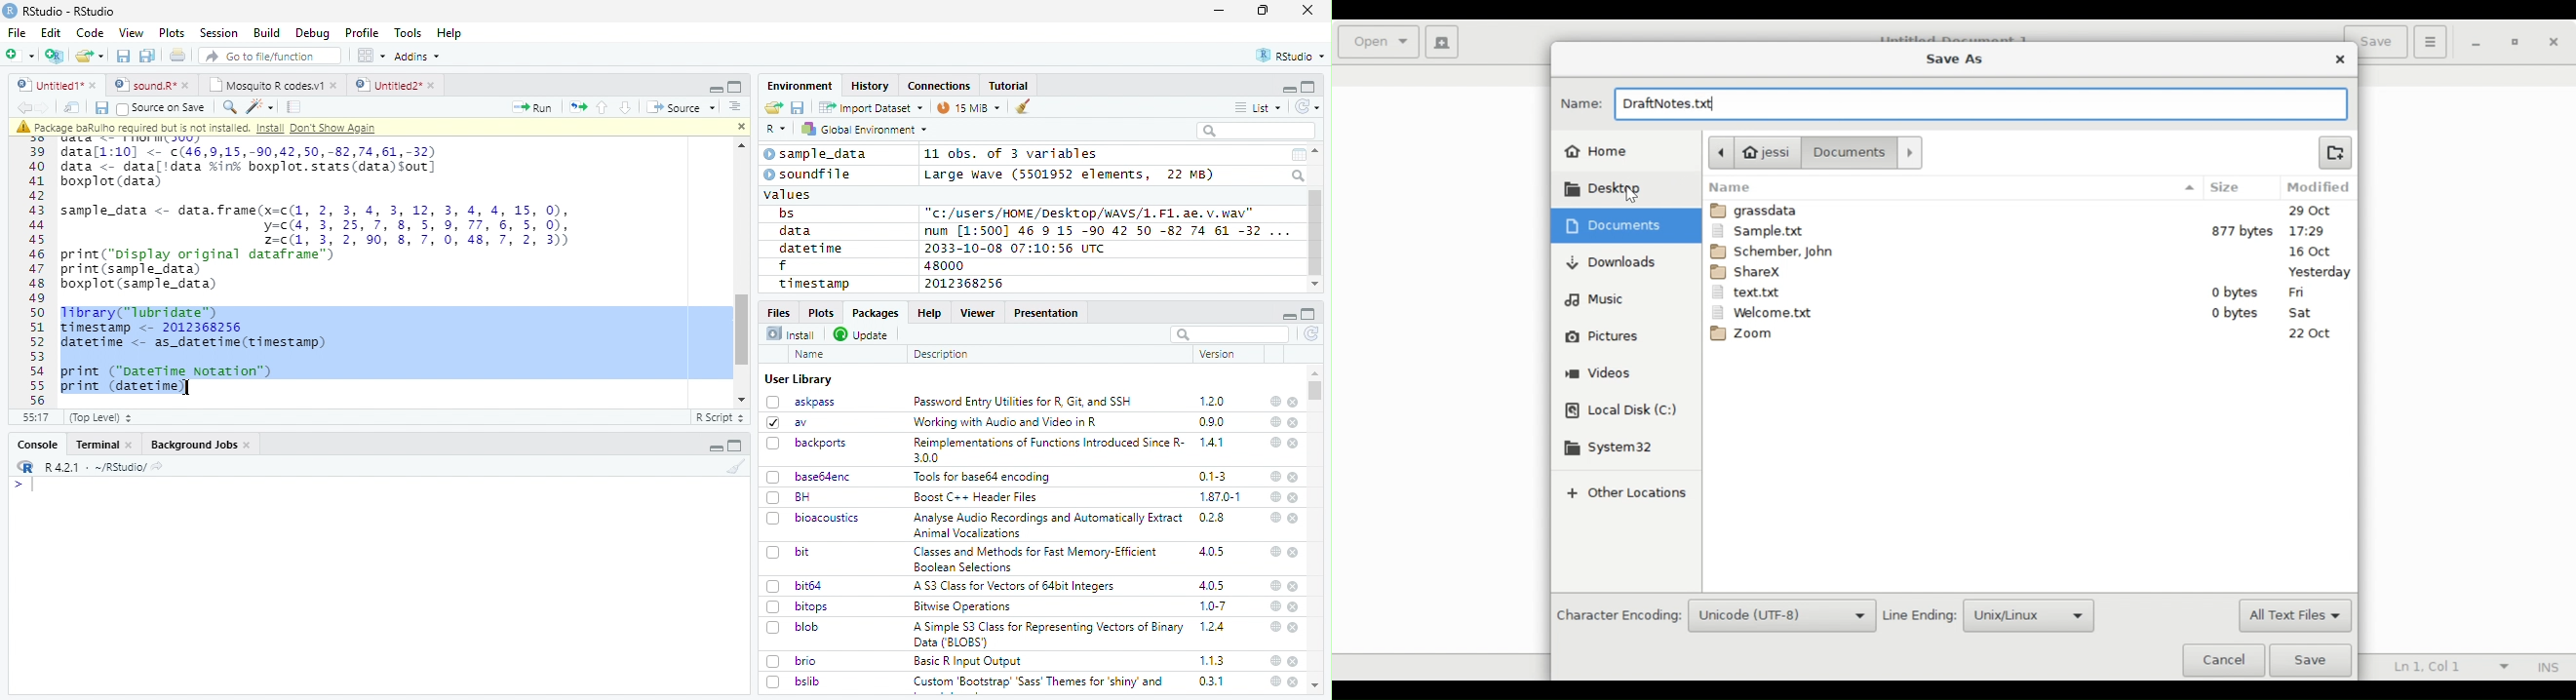 This screenshot has width=2576, height=700. What do you see at coordinates (1228, 333) in the screenshot?
I see `search bar` at bounding box center [1228, 333].